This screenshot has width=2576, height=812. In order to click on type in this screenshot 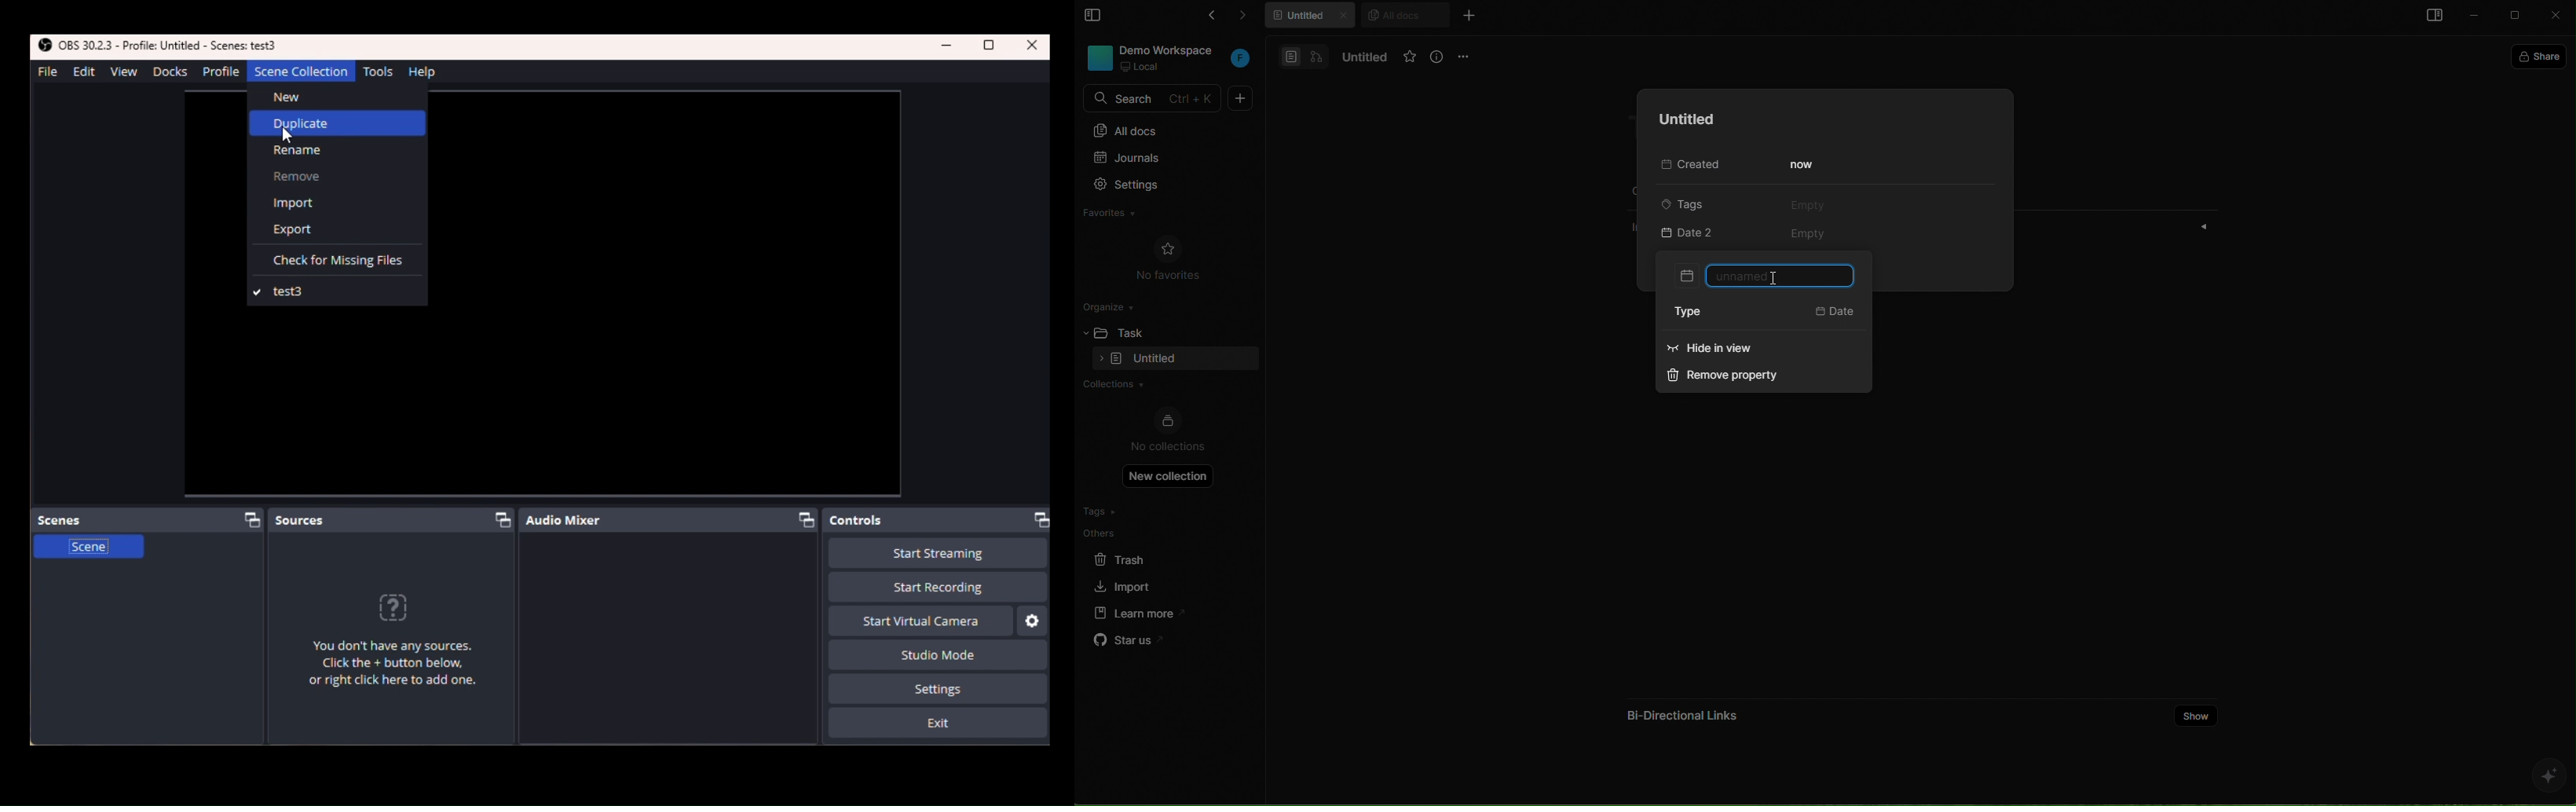, I will do `click(1698, 313)`.